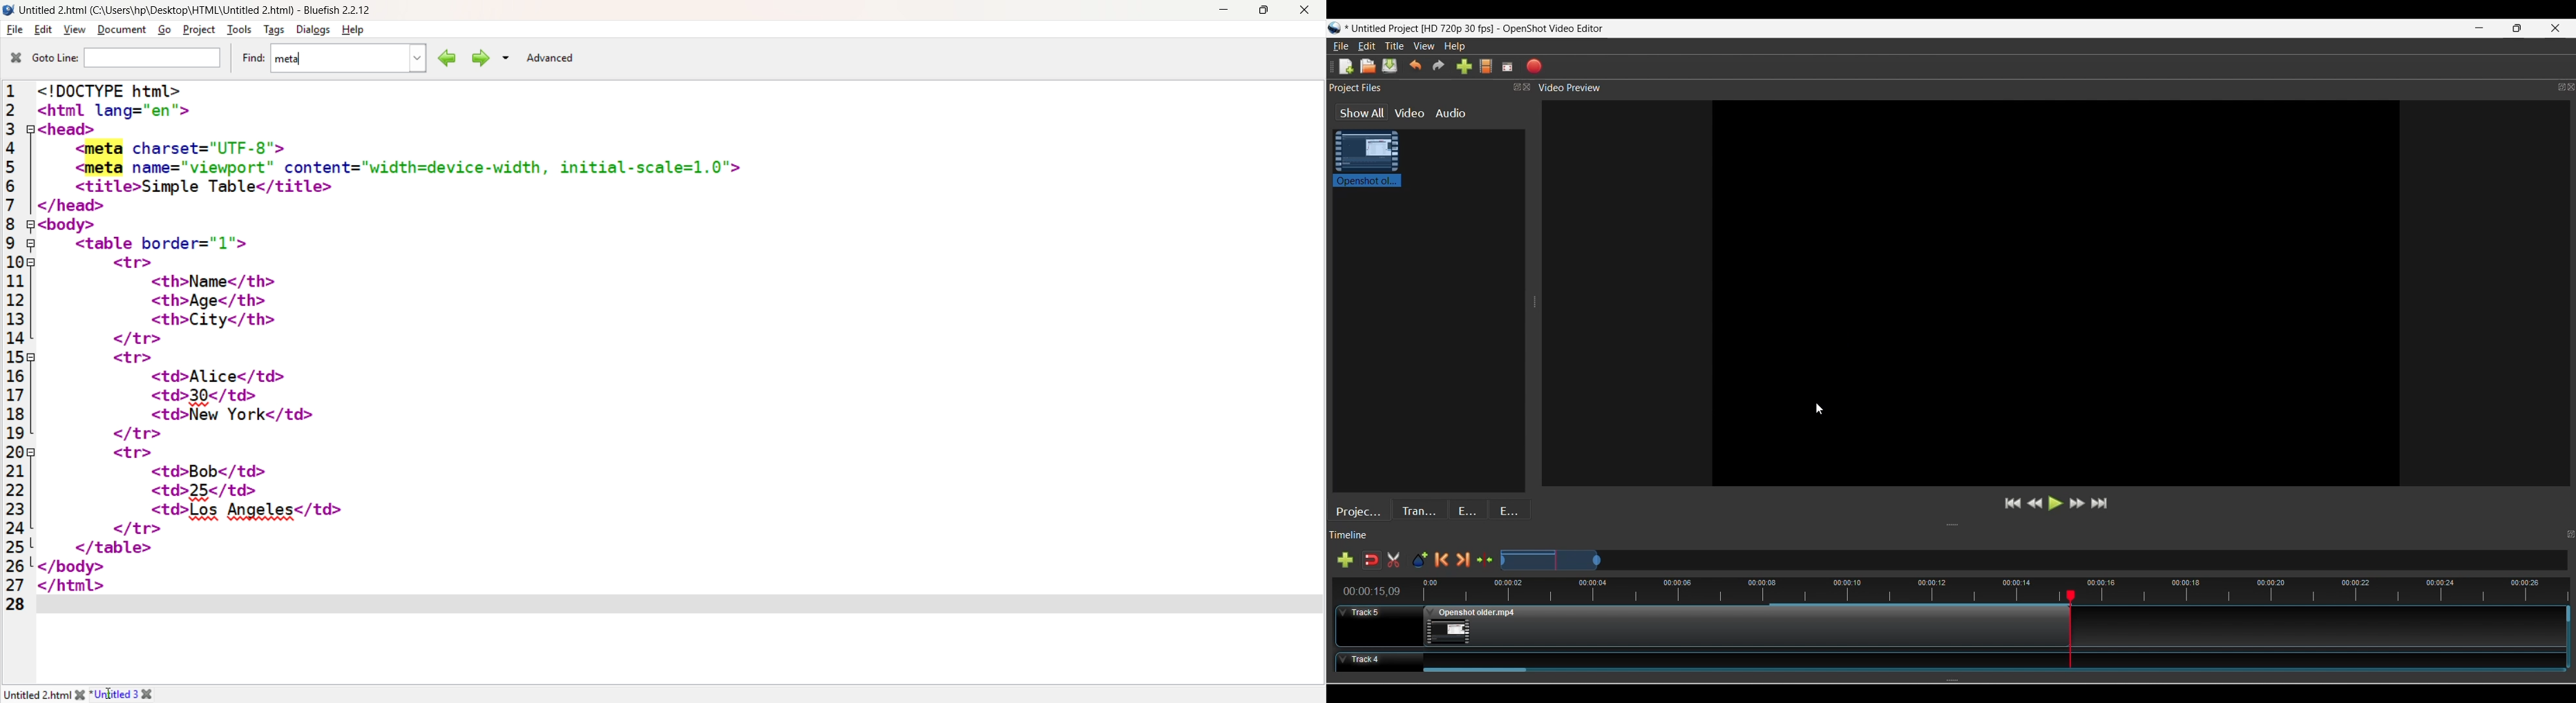 The width and height of the screenshot is (2576, 728). I want to click on Line Numbers, so click(16, 349).